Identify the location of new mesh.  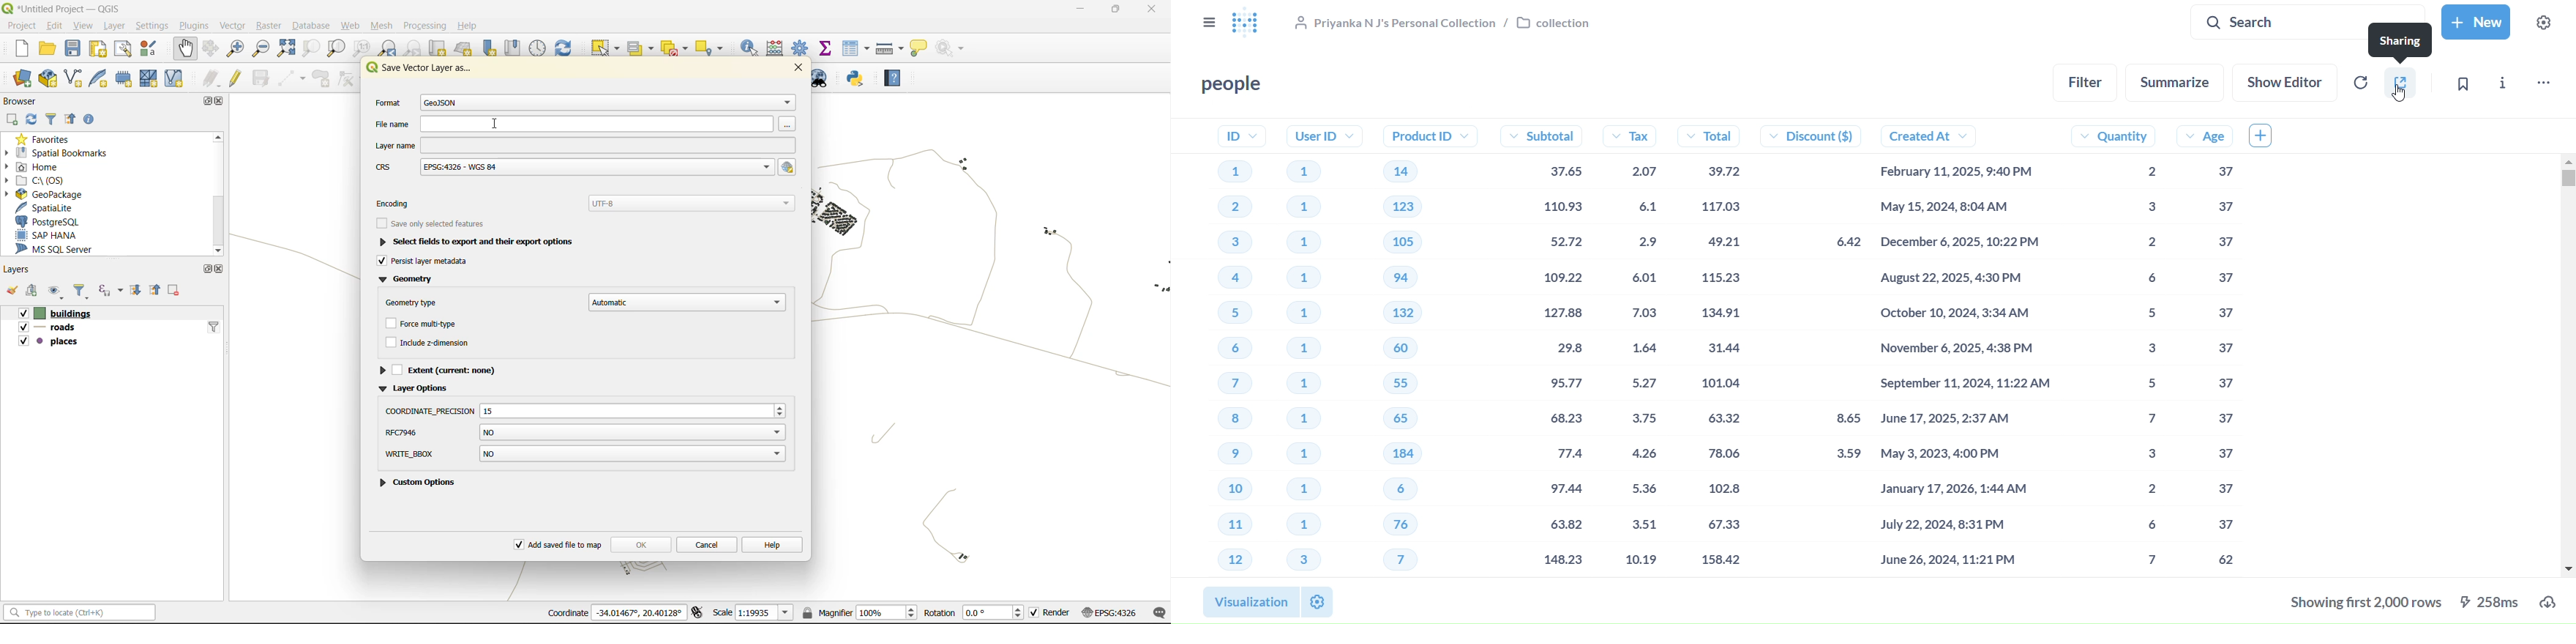
(151, 78).